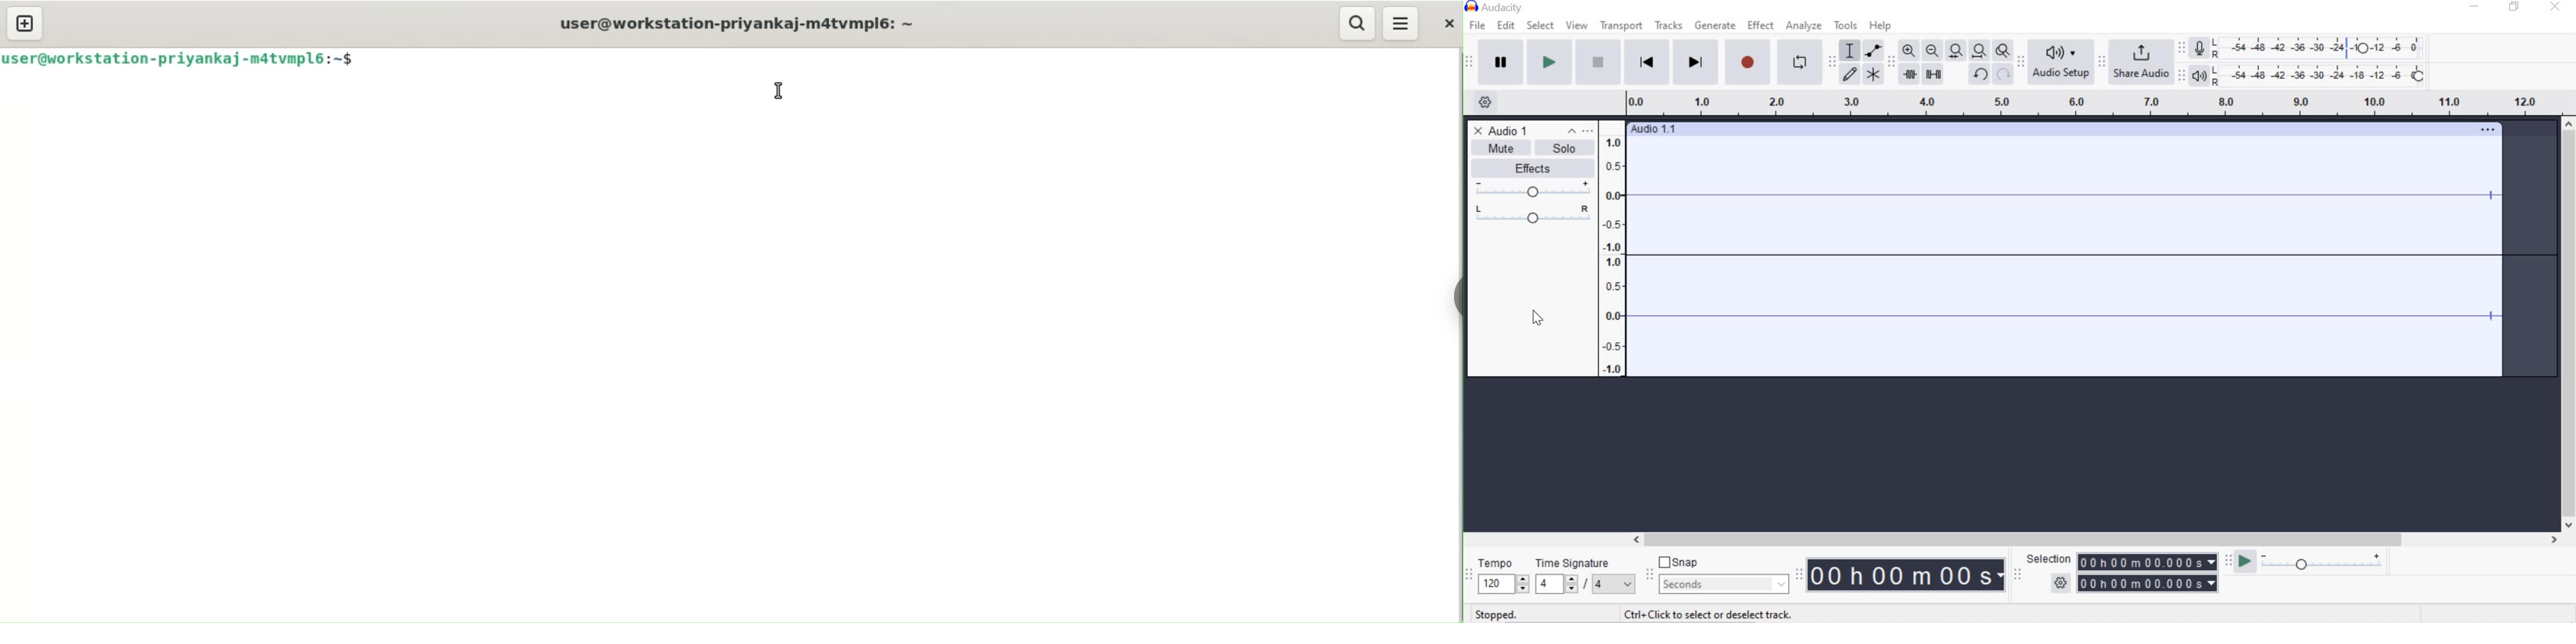  Describe the element at coordinates (2021, 63) in the screenshot. I see `Audio setup toolbar` at that location.